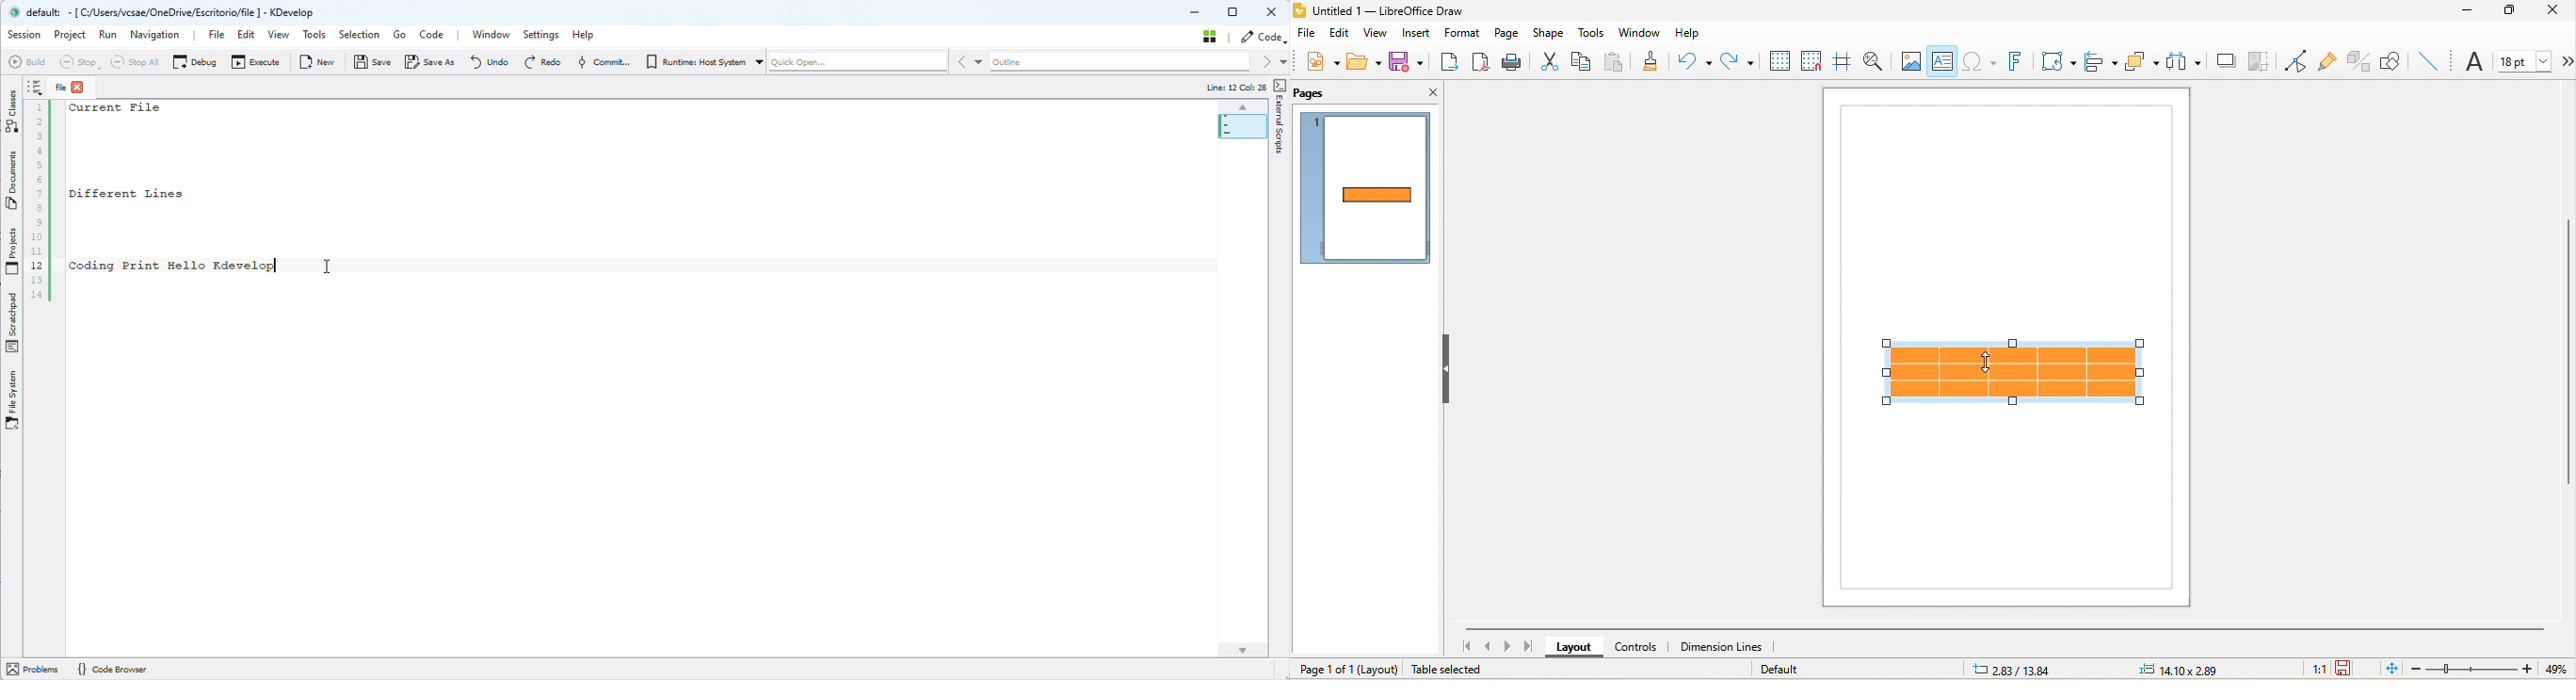 The width and height of the screenshot is (2576, 700). Describe the element at coordinates (1489, 648) in the screenshot. I see `previous page` at that location.